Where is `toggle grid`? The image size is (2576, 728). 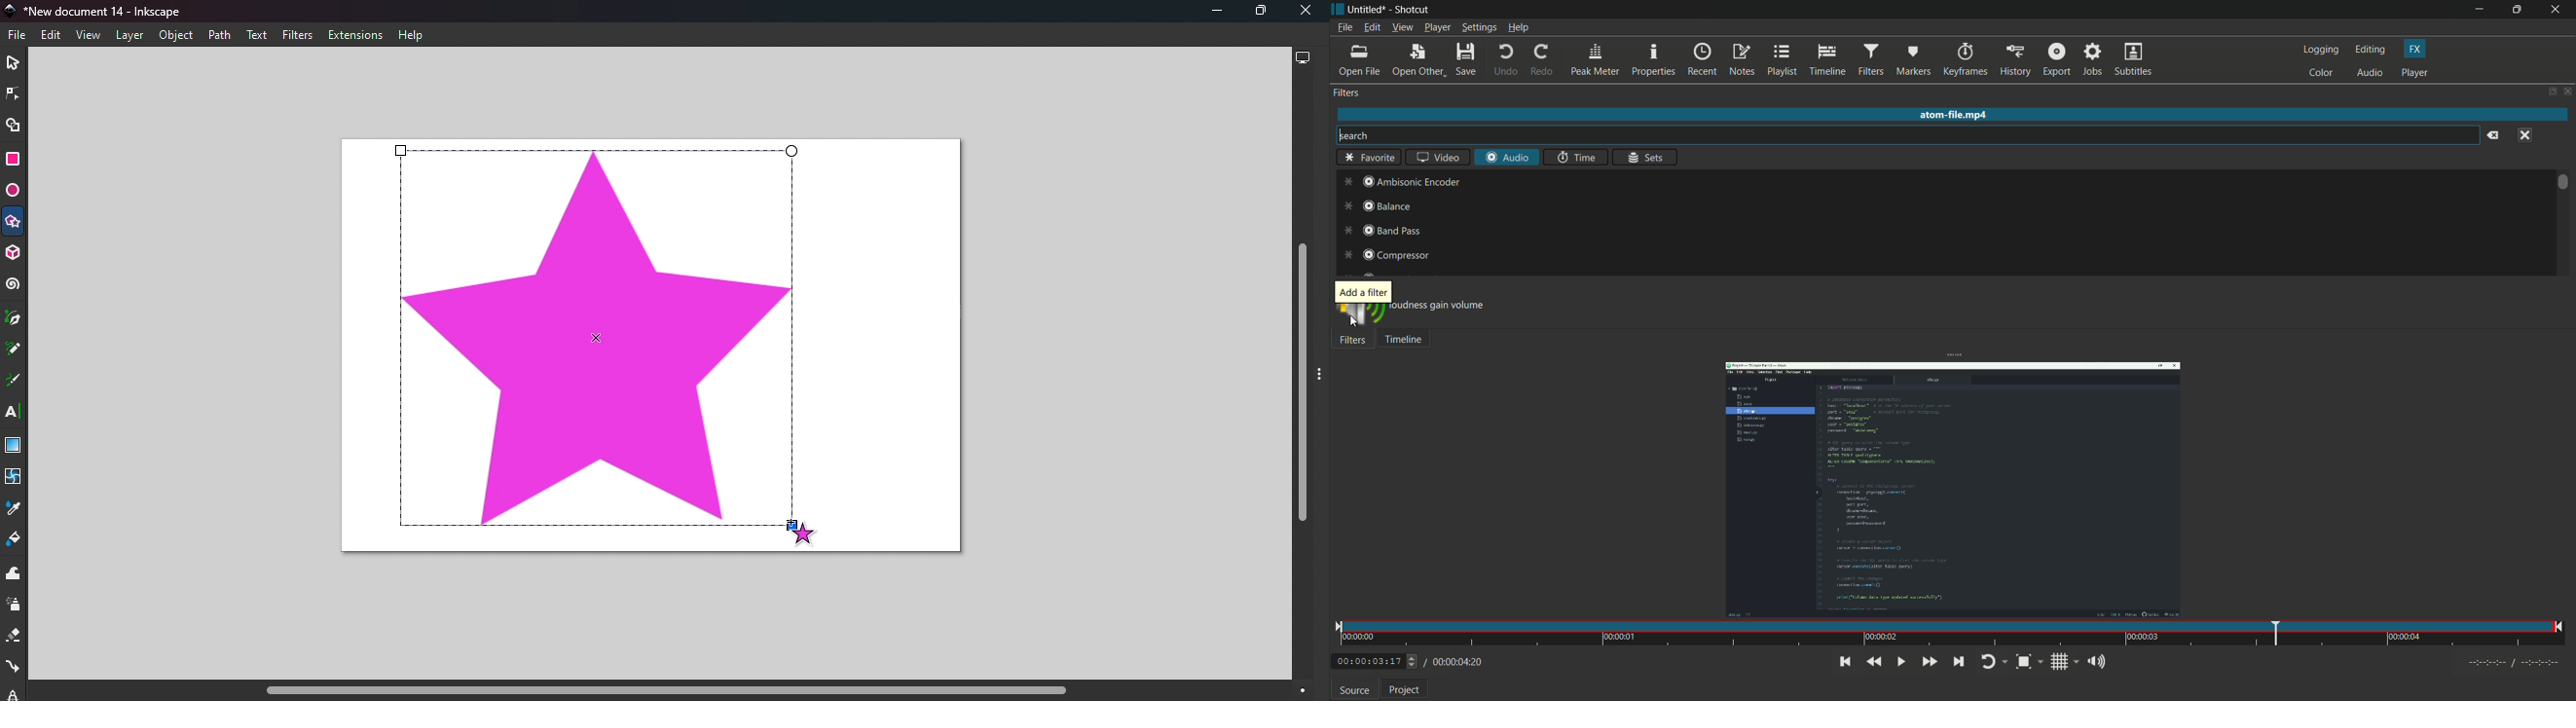
toggle grid is located at coordinates (2065, 663).